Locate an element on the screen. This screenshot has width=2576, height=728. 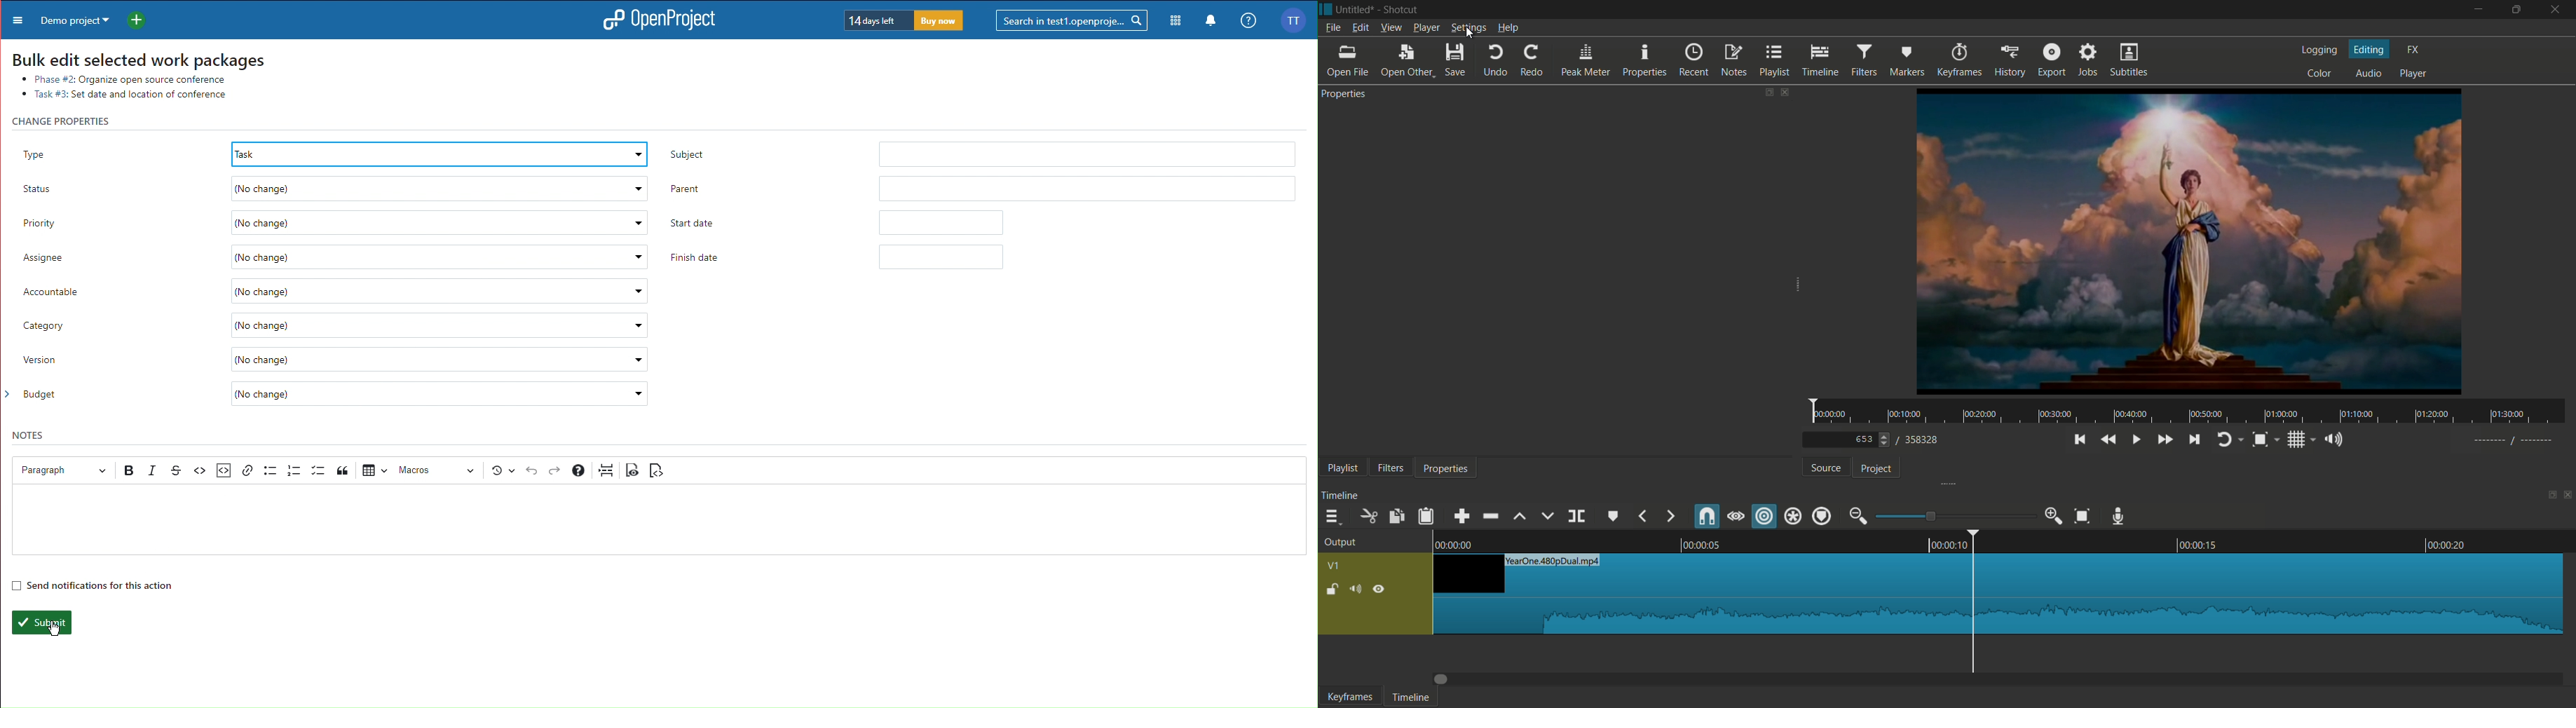
timeline menu is located at coordinates (1332, 515).